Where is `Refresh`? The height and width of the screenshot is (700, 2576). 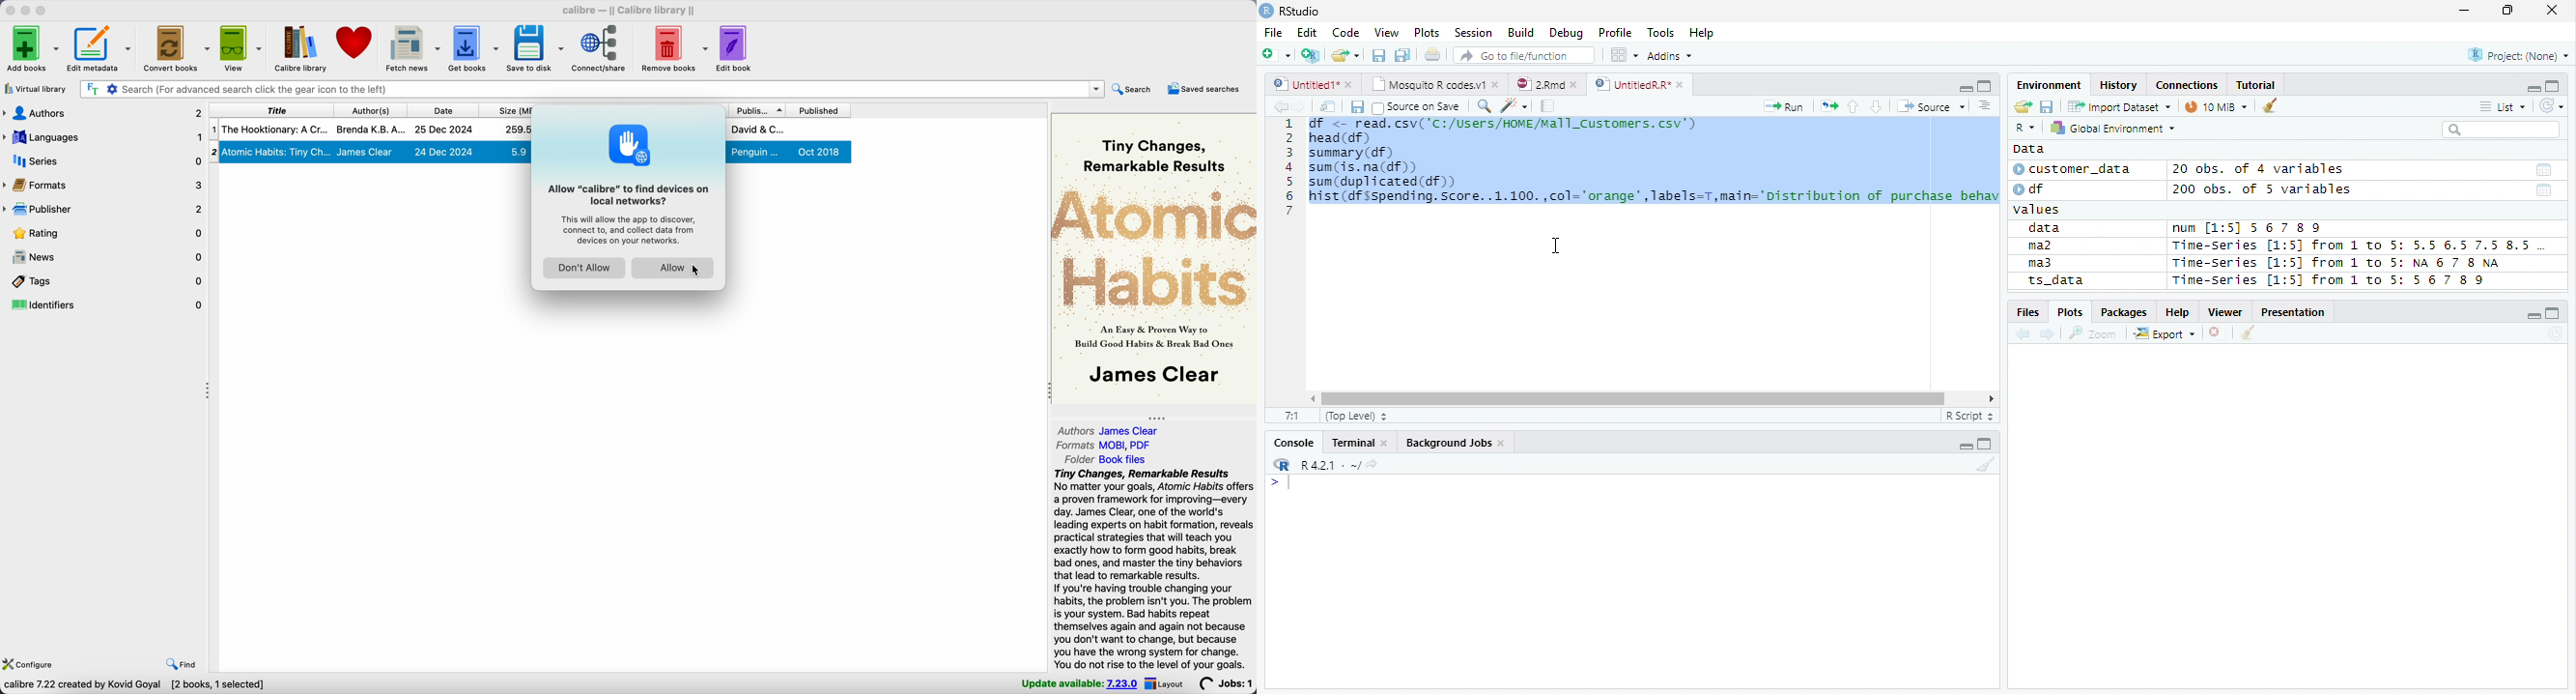
Refresh is located at coordinates (2556, 334).